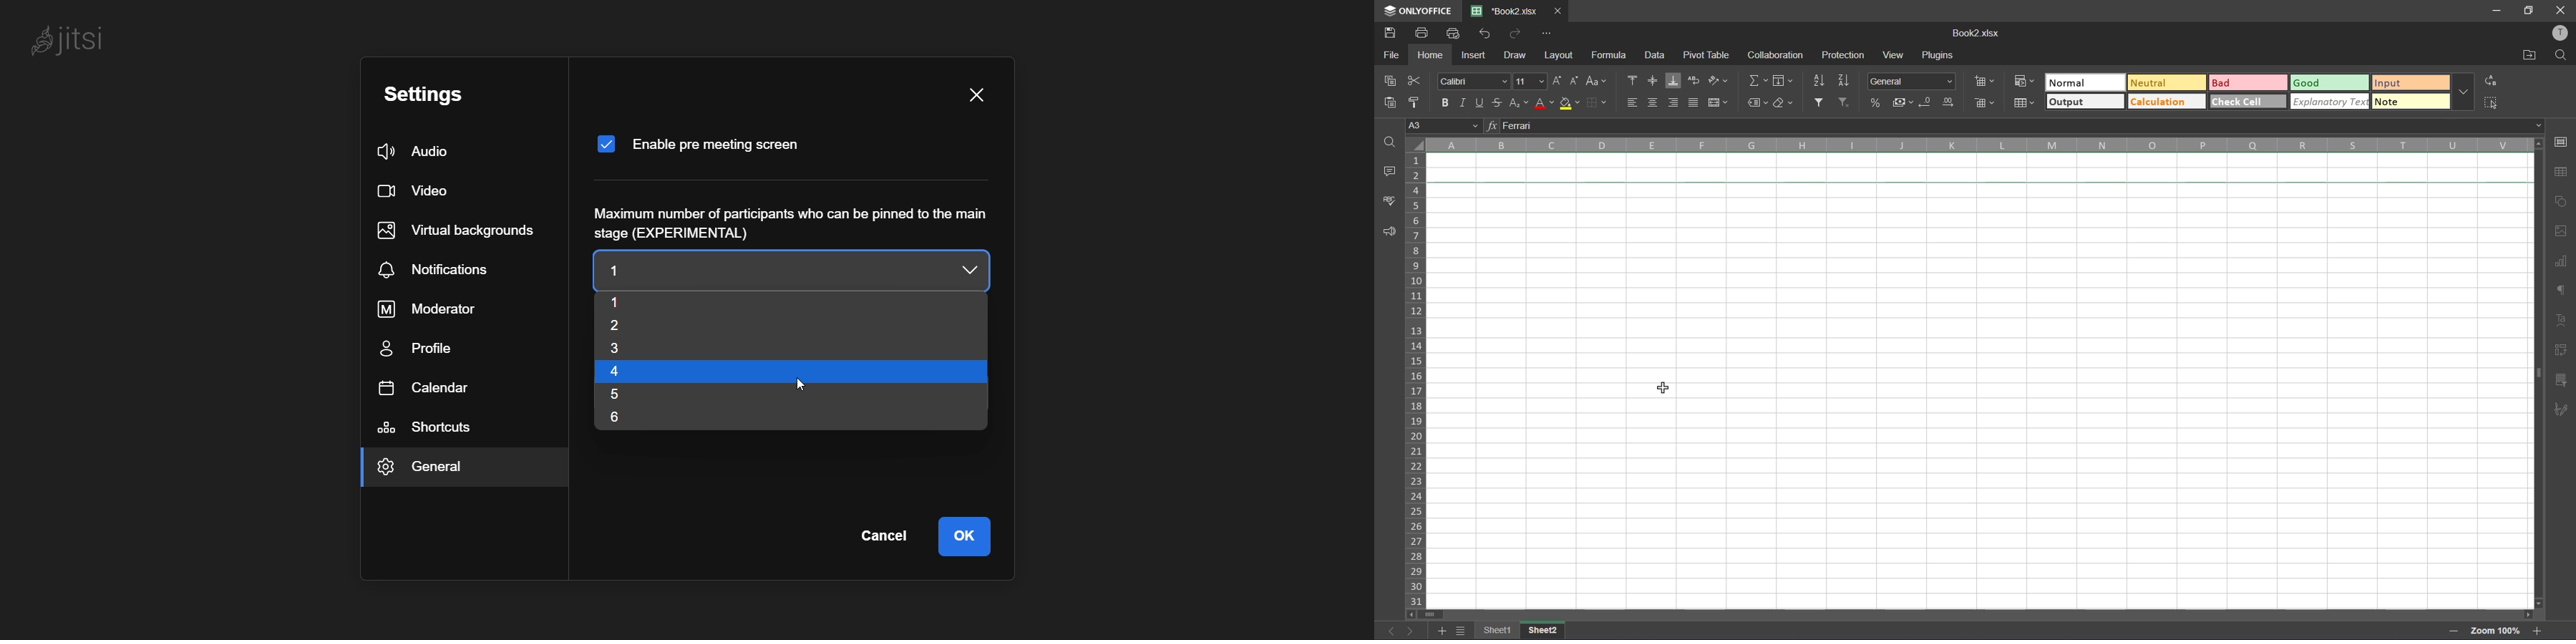 Image resolution: width=2576 pixels, height=644 pixels. What do you see at coordinates (2028, 83) in the screenshot?
I see `conditional formatting` at bounding box center [2028, 83].